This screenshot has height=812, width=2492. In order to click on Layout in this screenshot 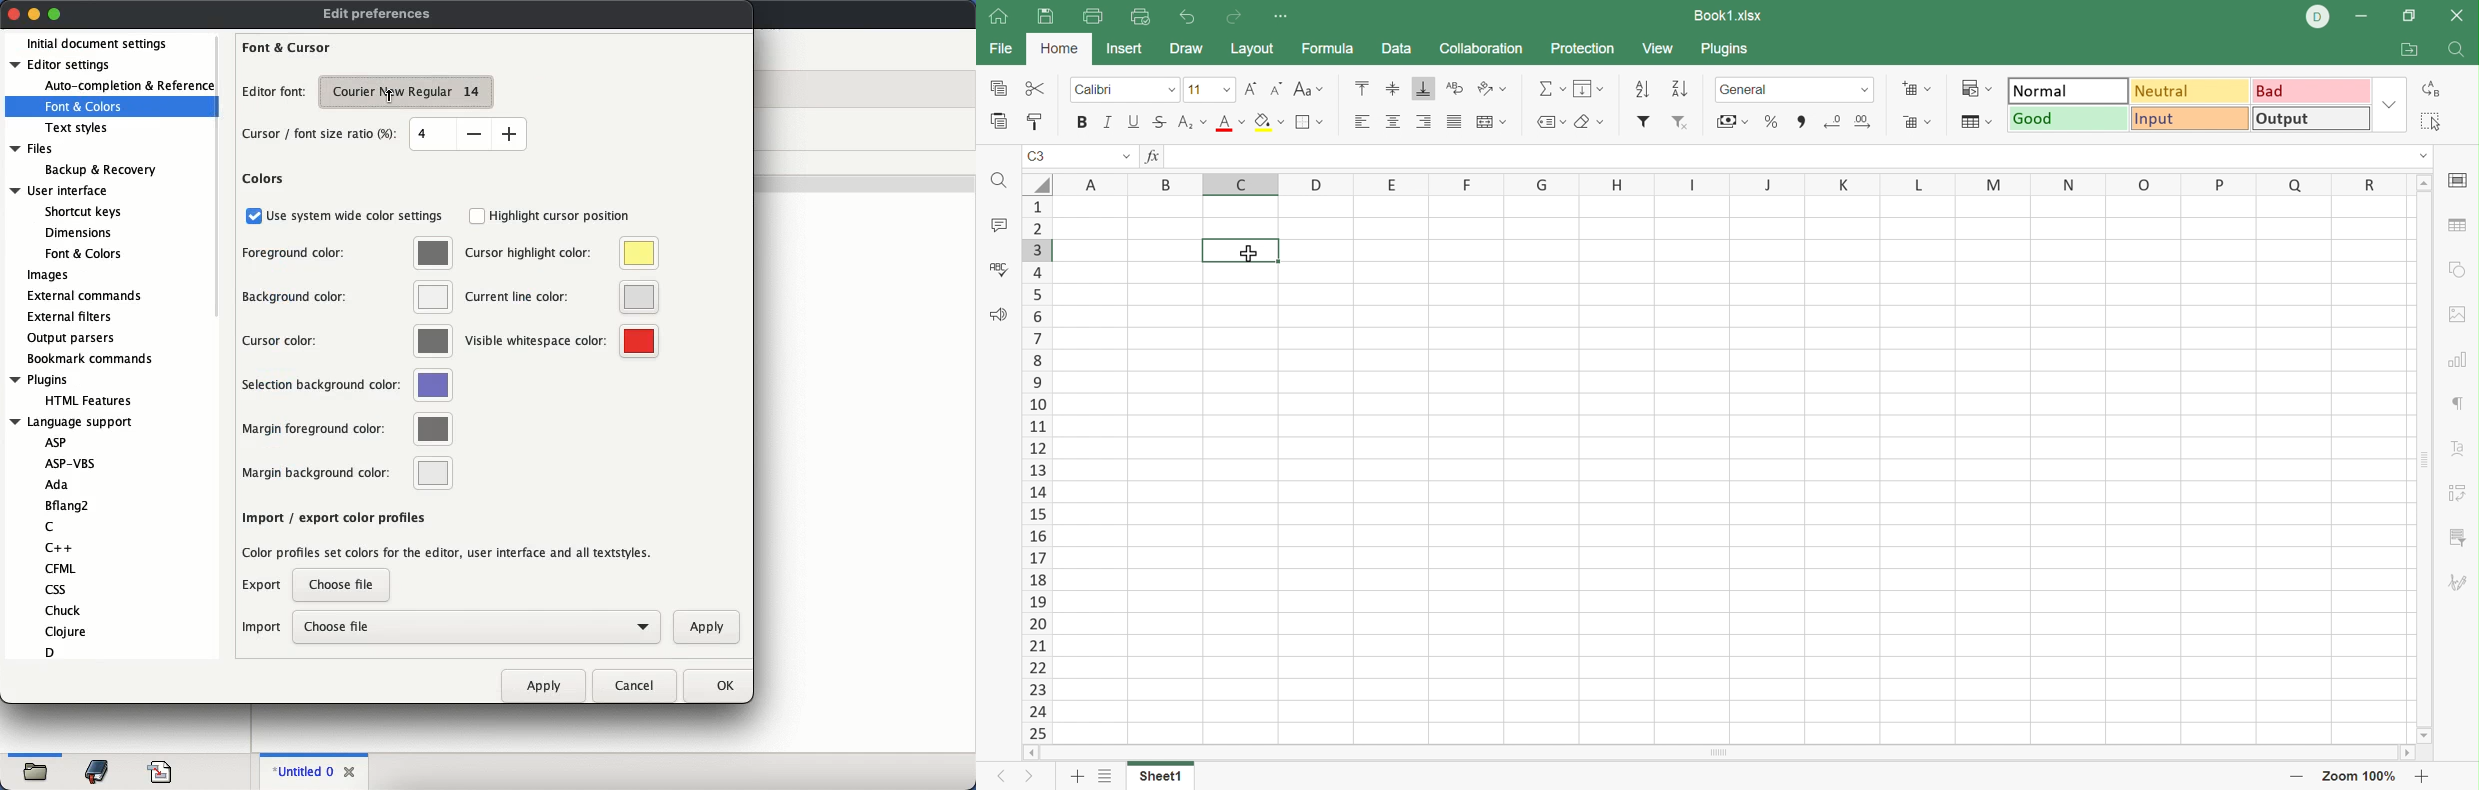, I will do `click(1253, 49)`.